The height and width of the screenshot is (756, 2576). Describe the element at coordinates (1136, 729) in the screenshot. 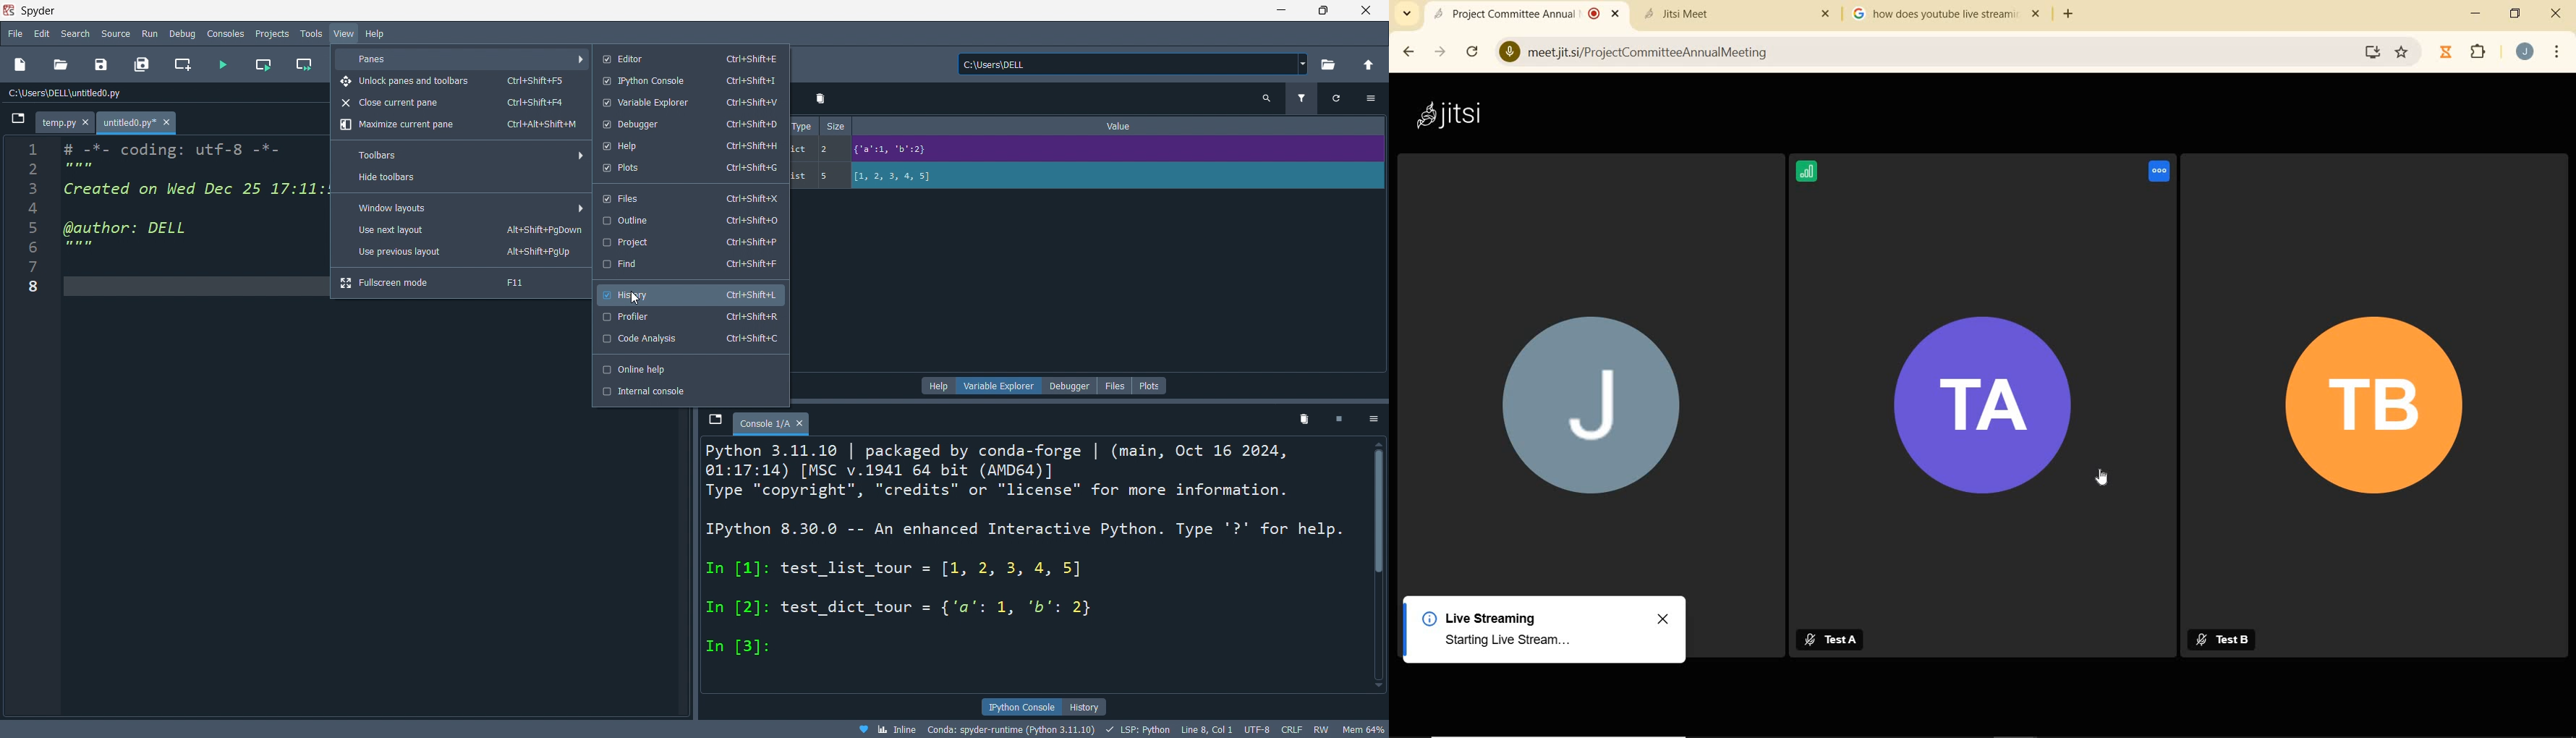

I see `language` at that location.